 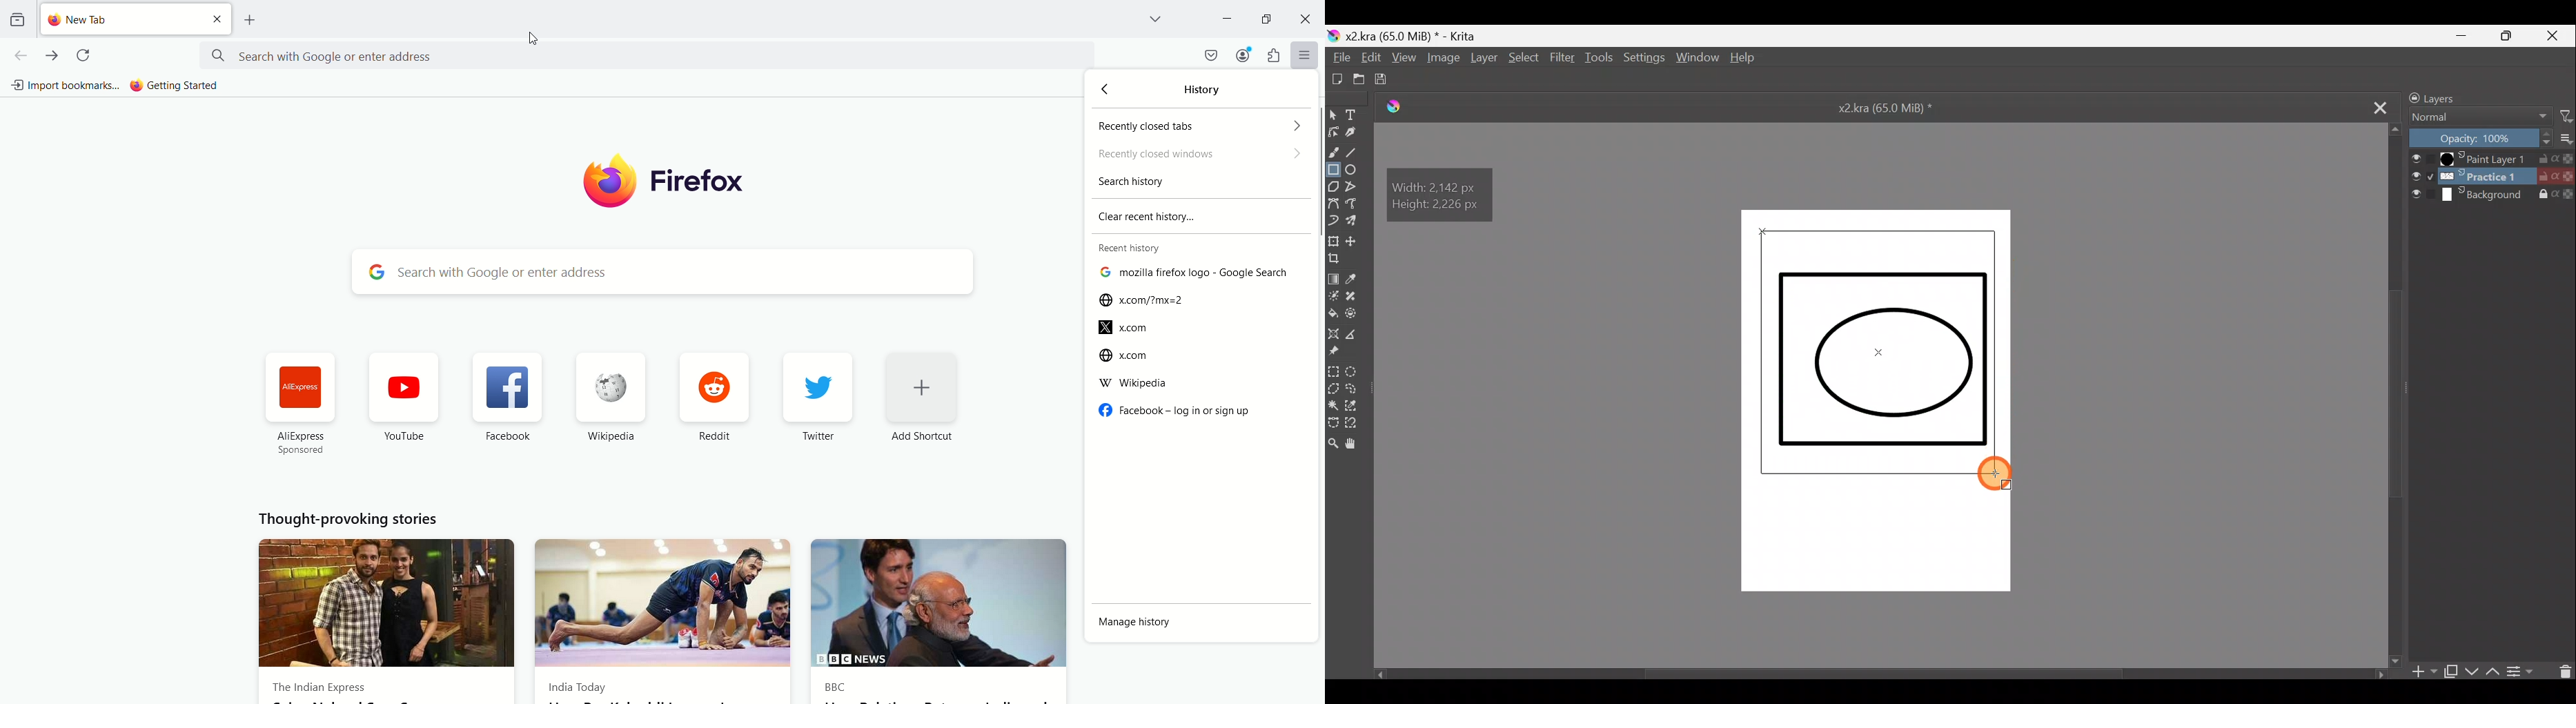 I want to click on Freehand brush tool, so click(x=1333, y=153).